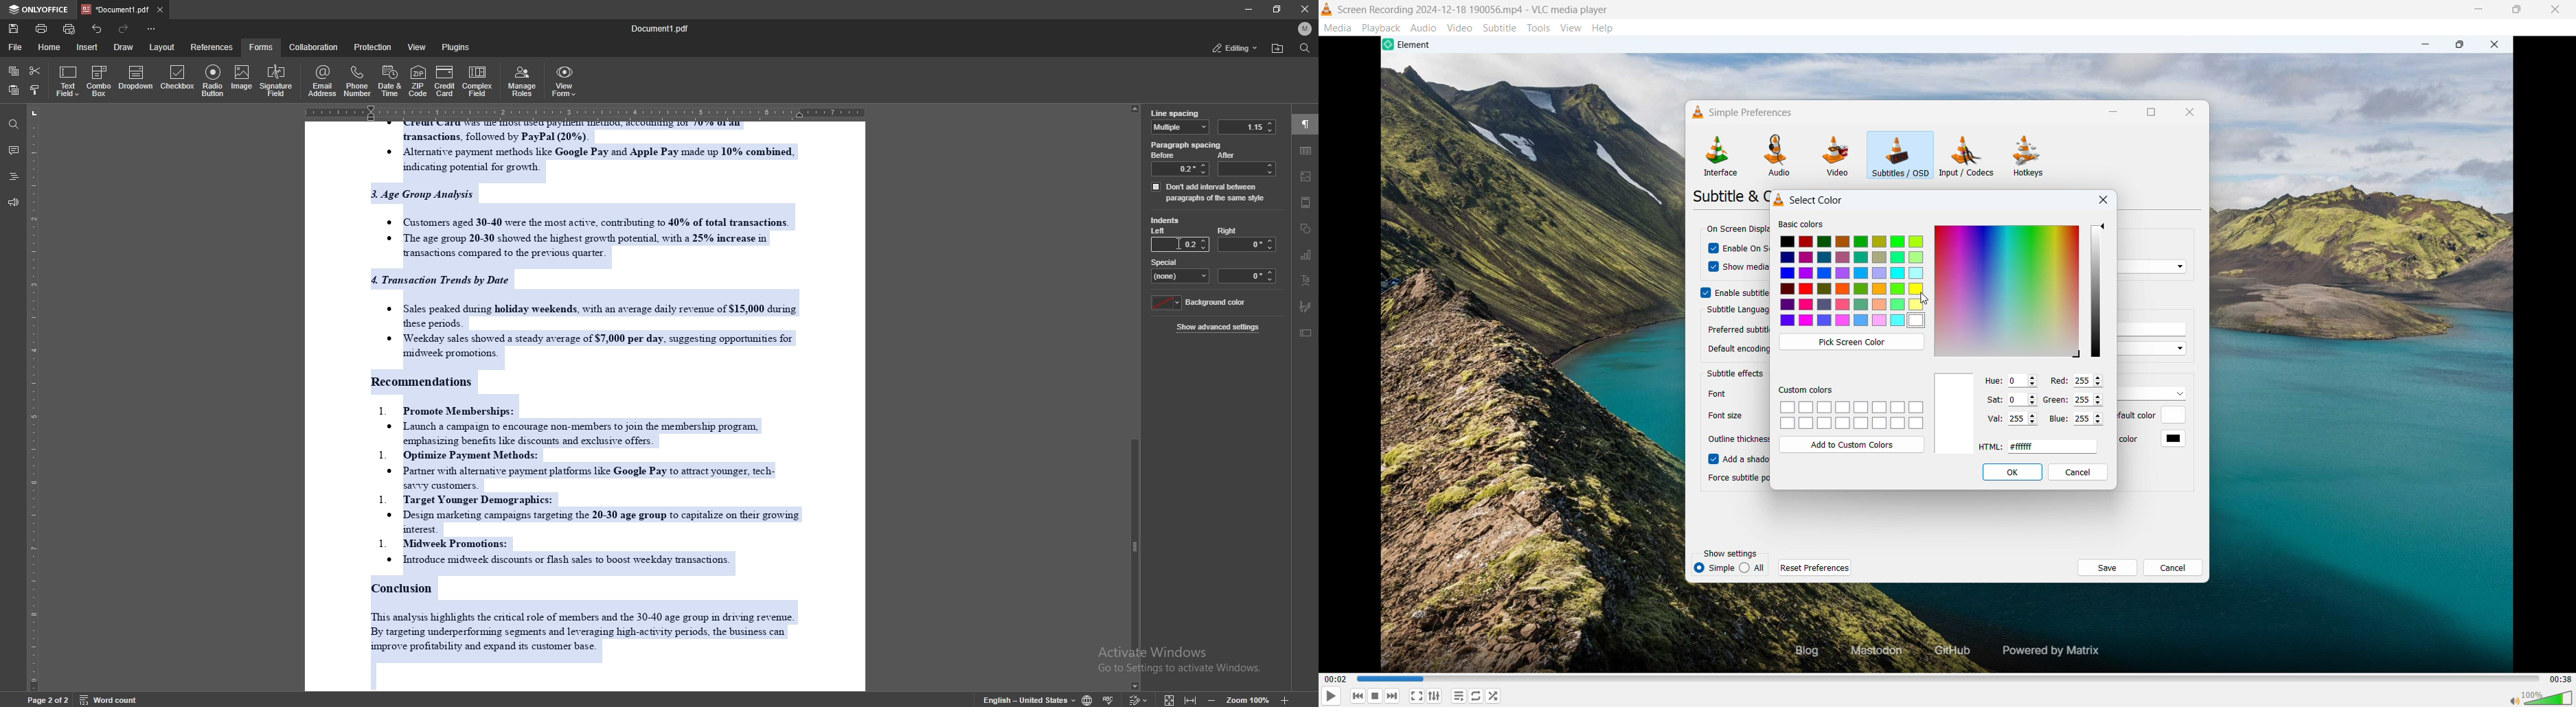 The width and height of the screenshot is (2576, 728). What do you see at coordinates (1711, 249) in the screenshot?
I see `checkbox` at bounding box center [1711, 249].